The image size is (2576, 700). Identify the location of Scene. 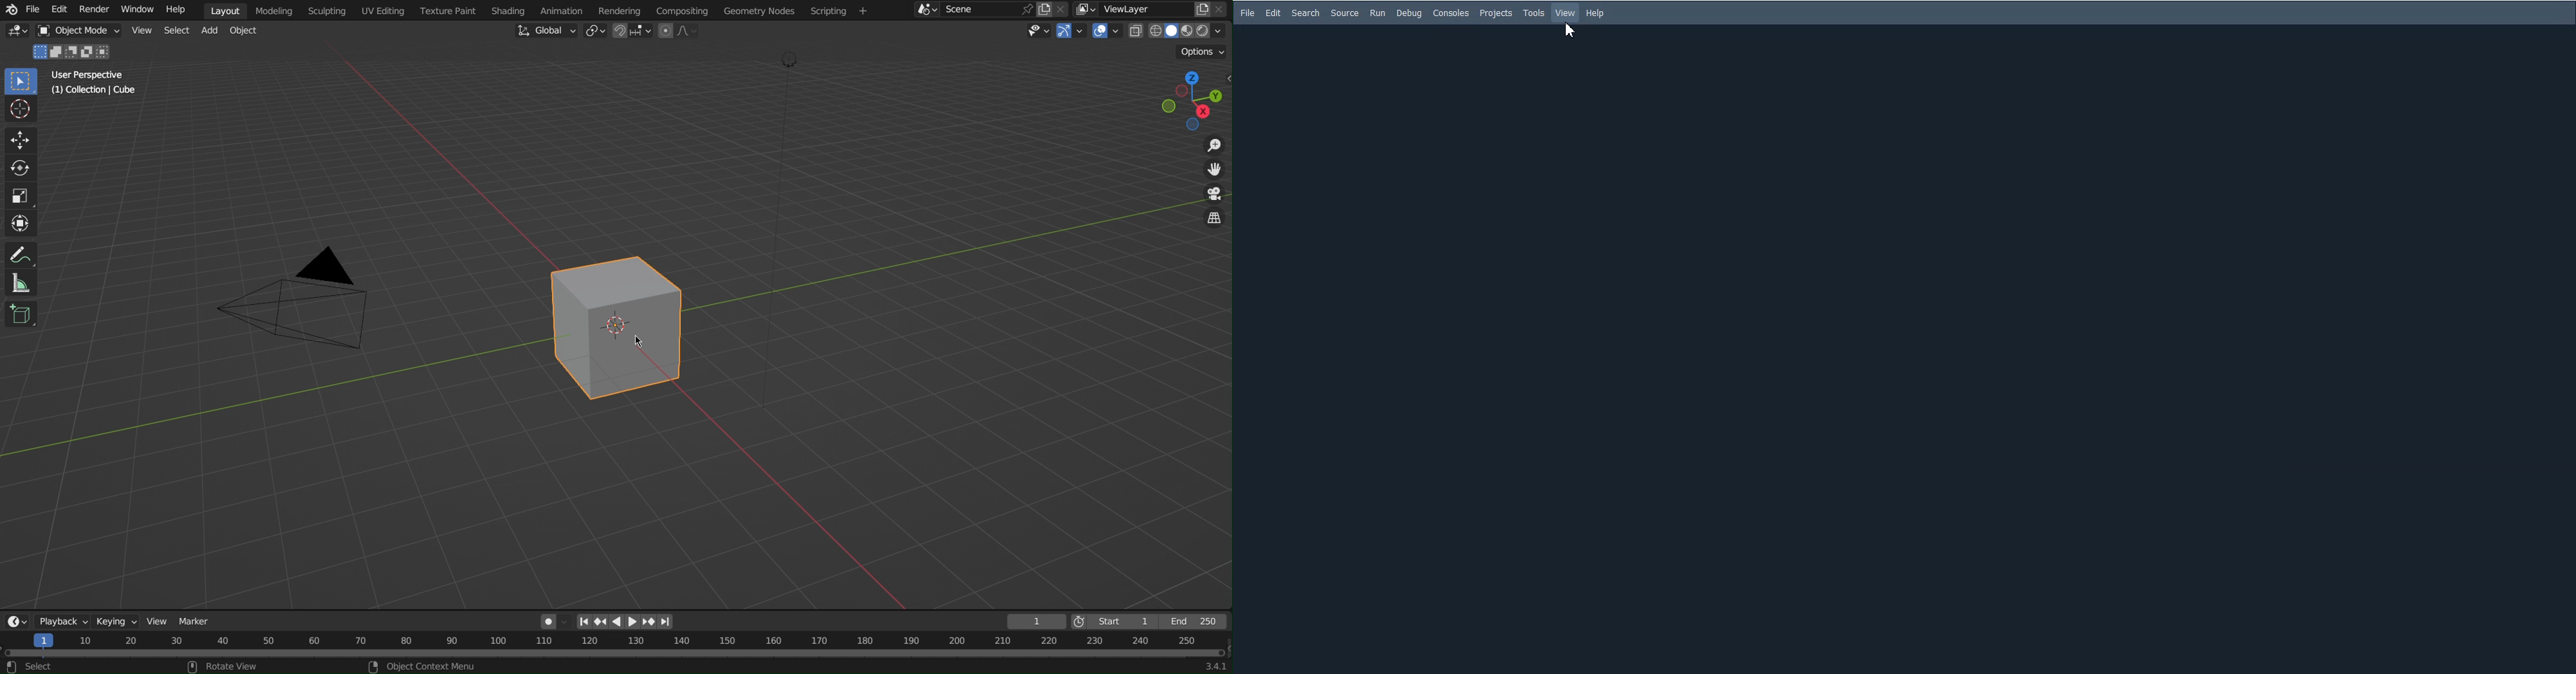
(1062, 10).